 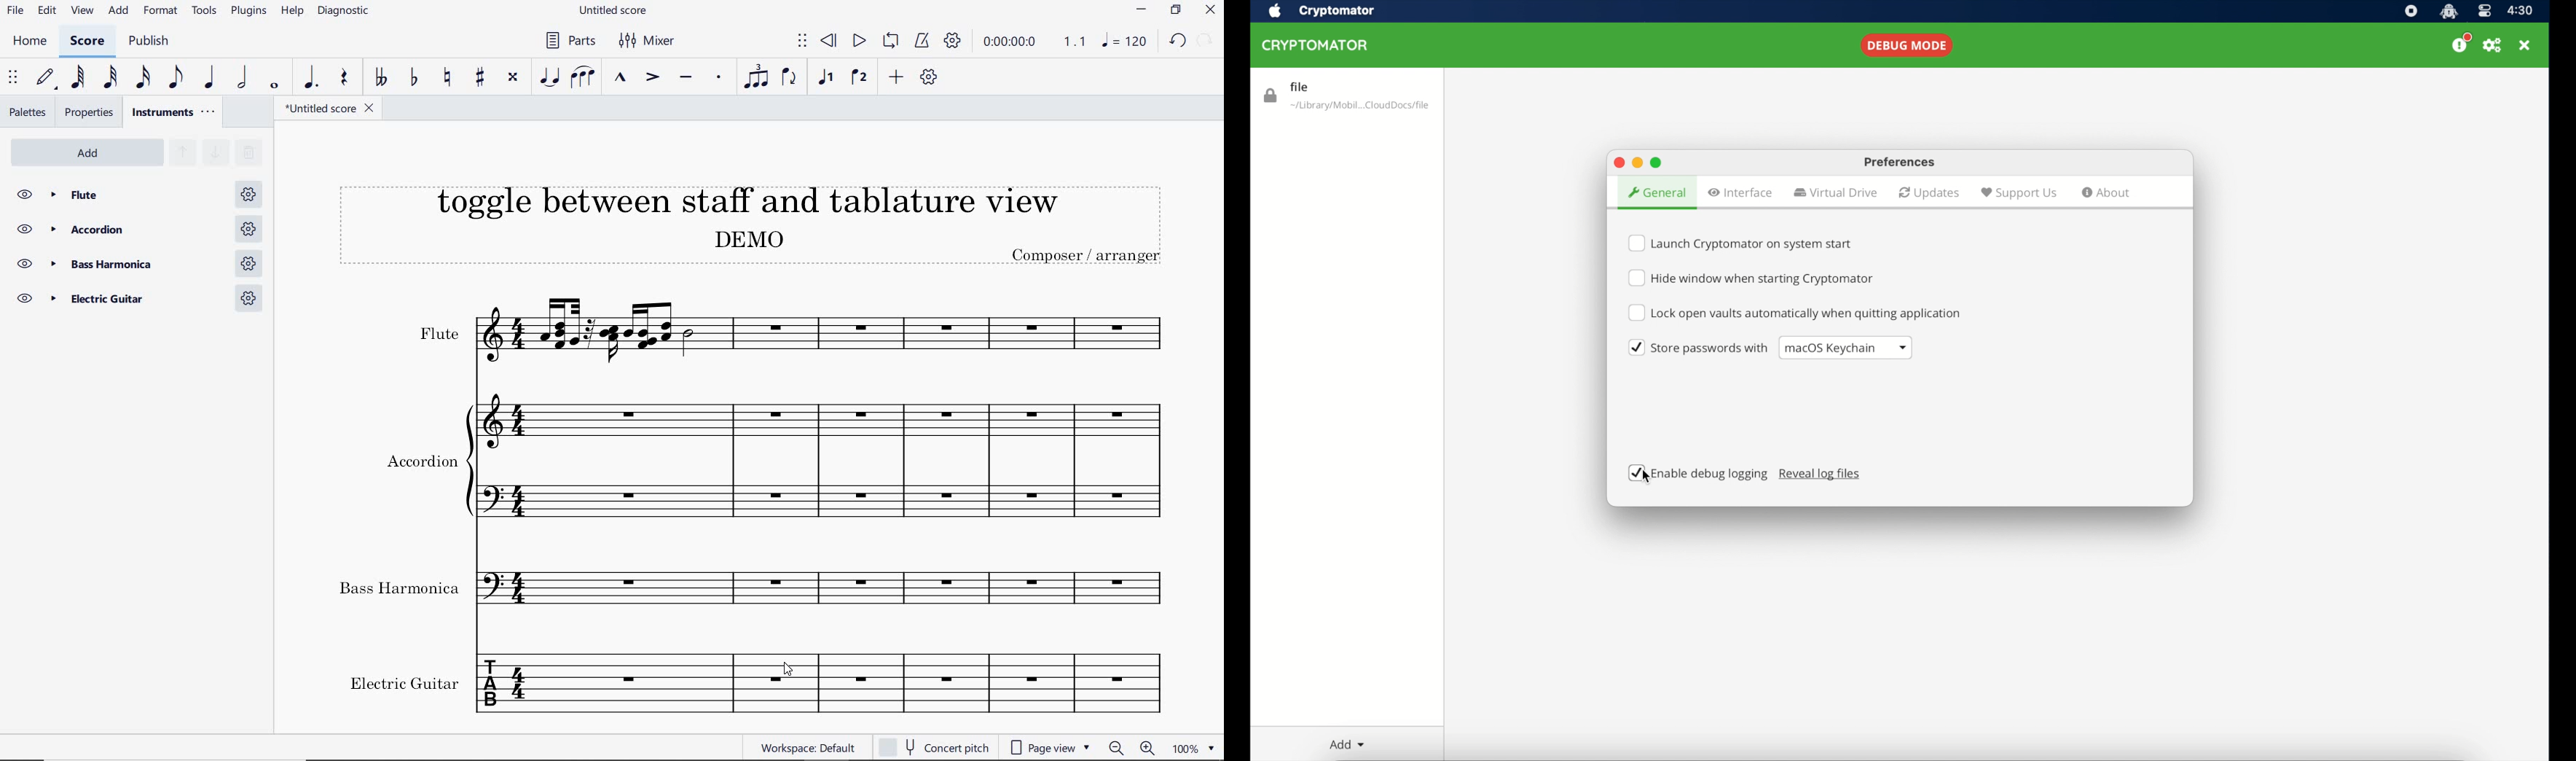 What do you see at coordinates (1143, 12) in the screenshot?
I see `MINIMIZE` at bounding box center [1143, 12].